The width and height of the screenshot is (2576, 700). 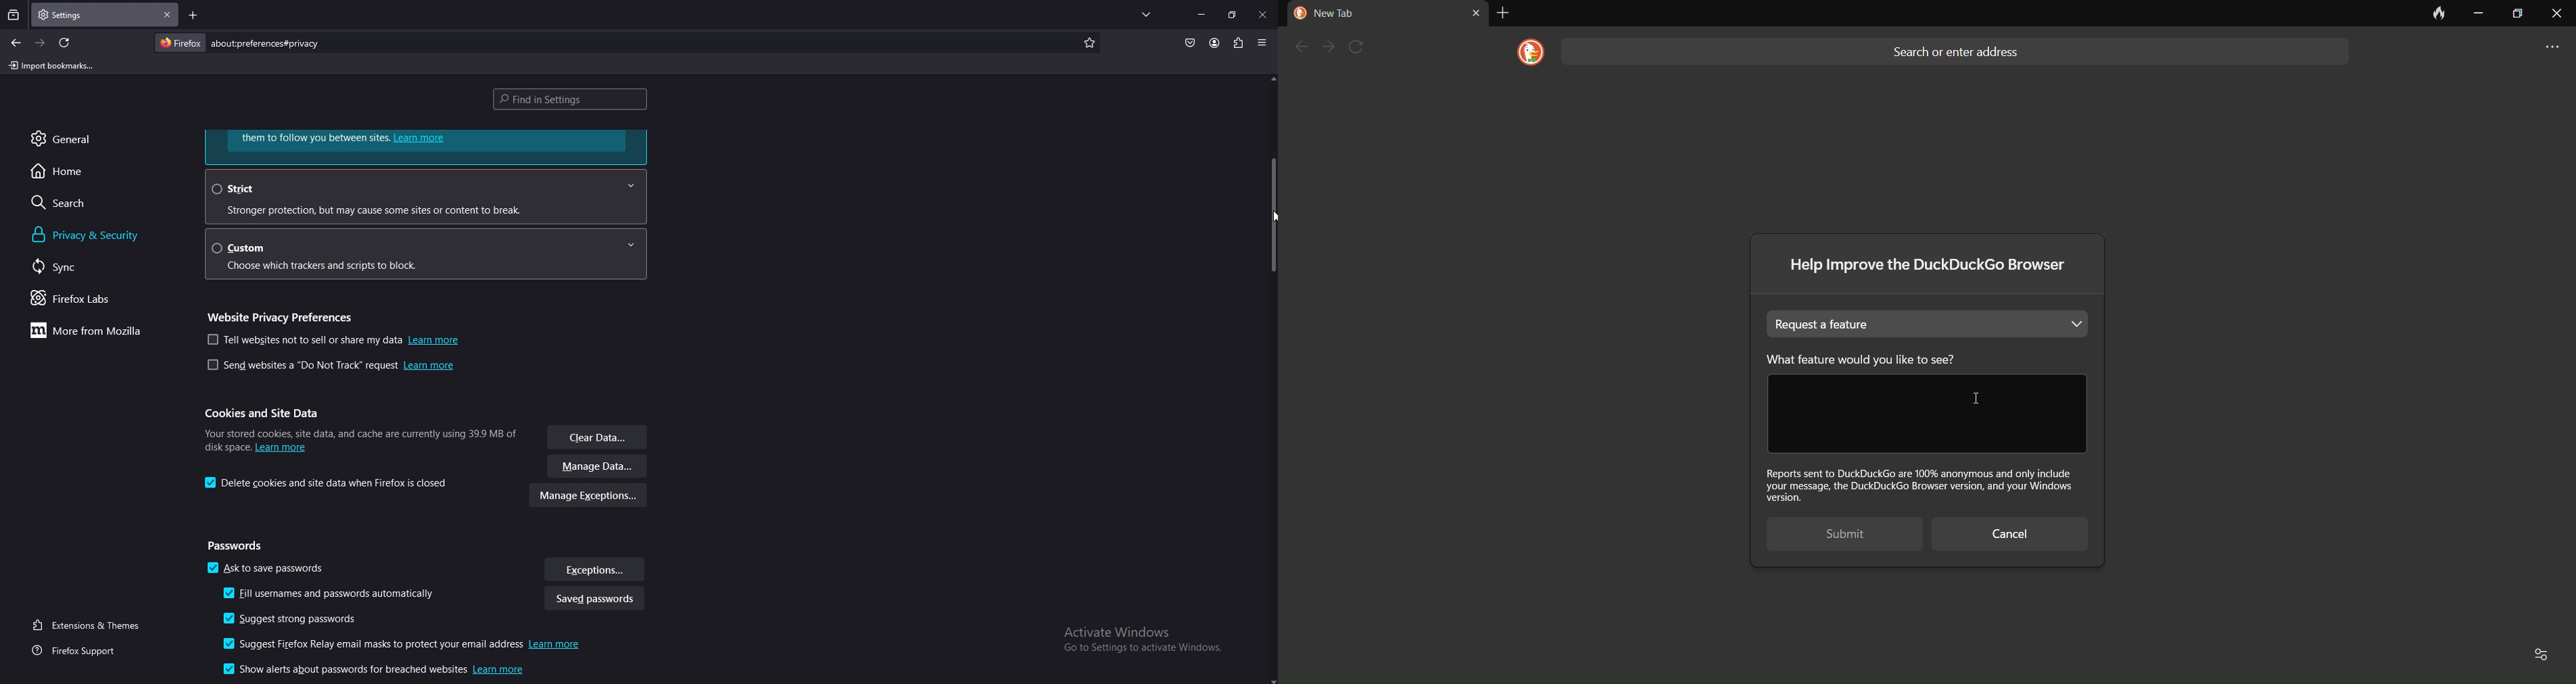 What do you see at coordinates (1330, 47) in the screenshot?
I see `next` at bounding box center [1330, 47].